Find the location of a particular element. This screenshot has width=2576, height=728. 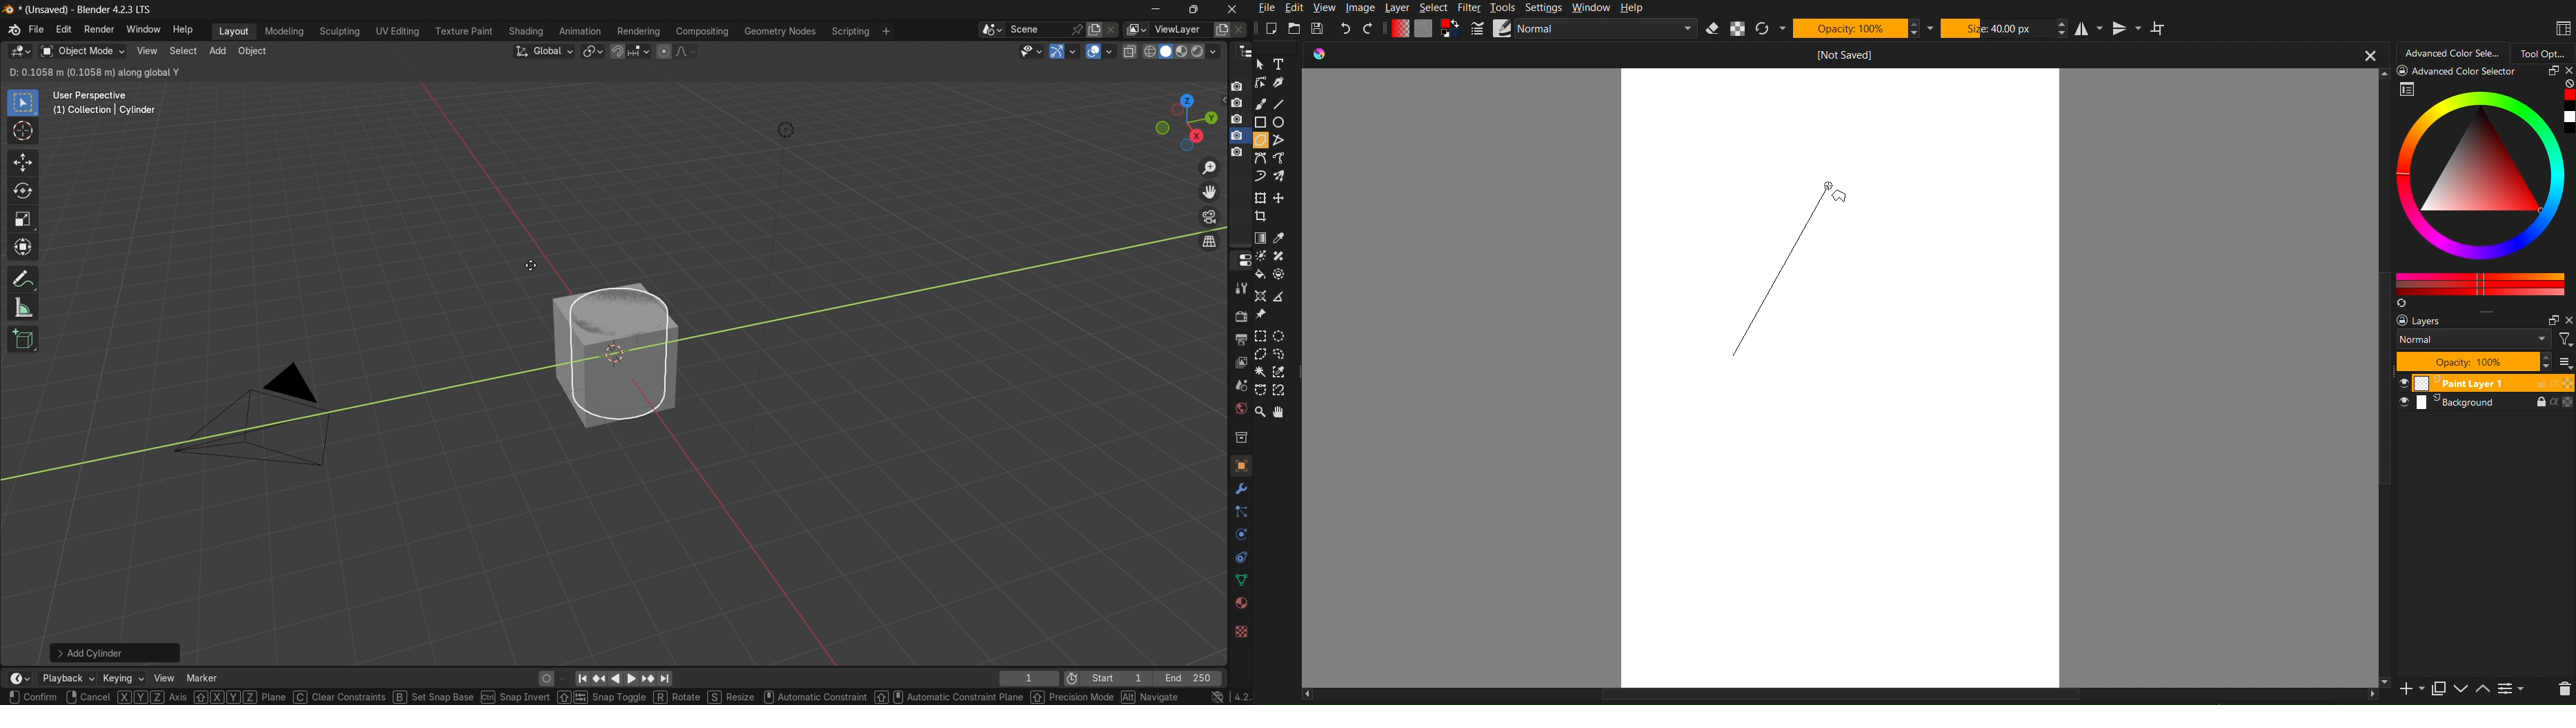

cube is located at coordinates (609, 352).